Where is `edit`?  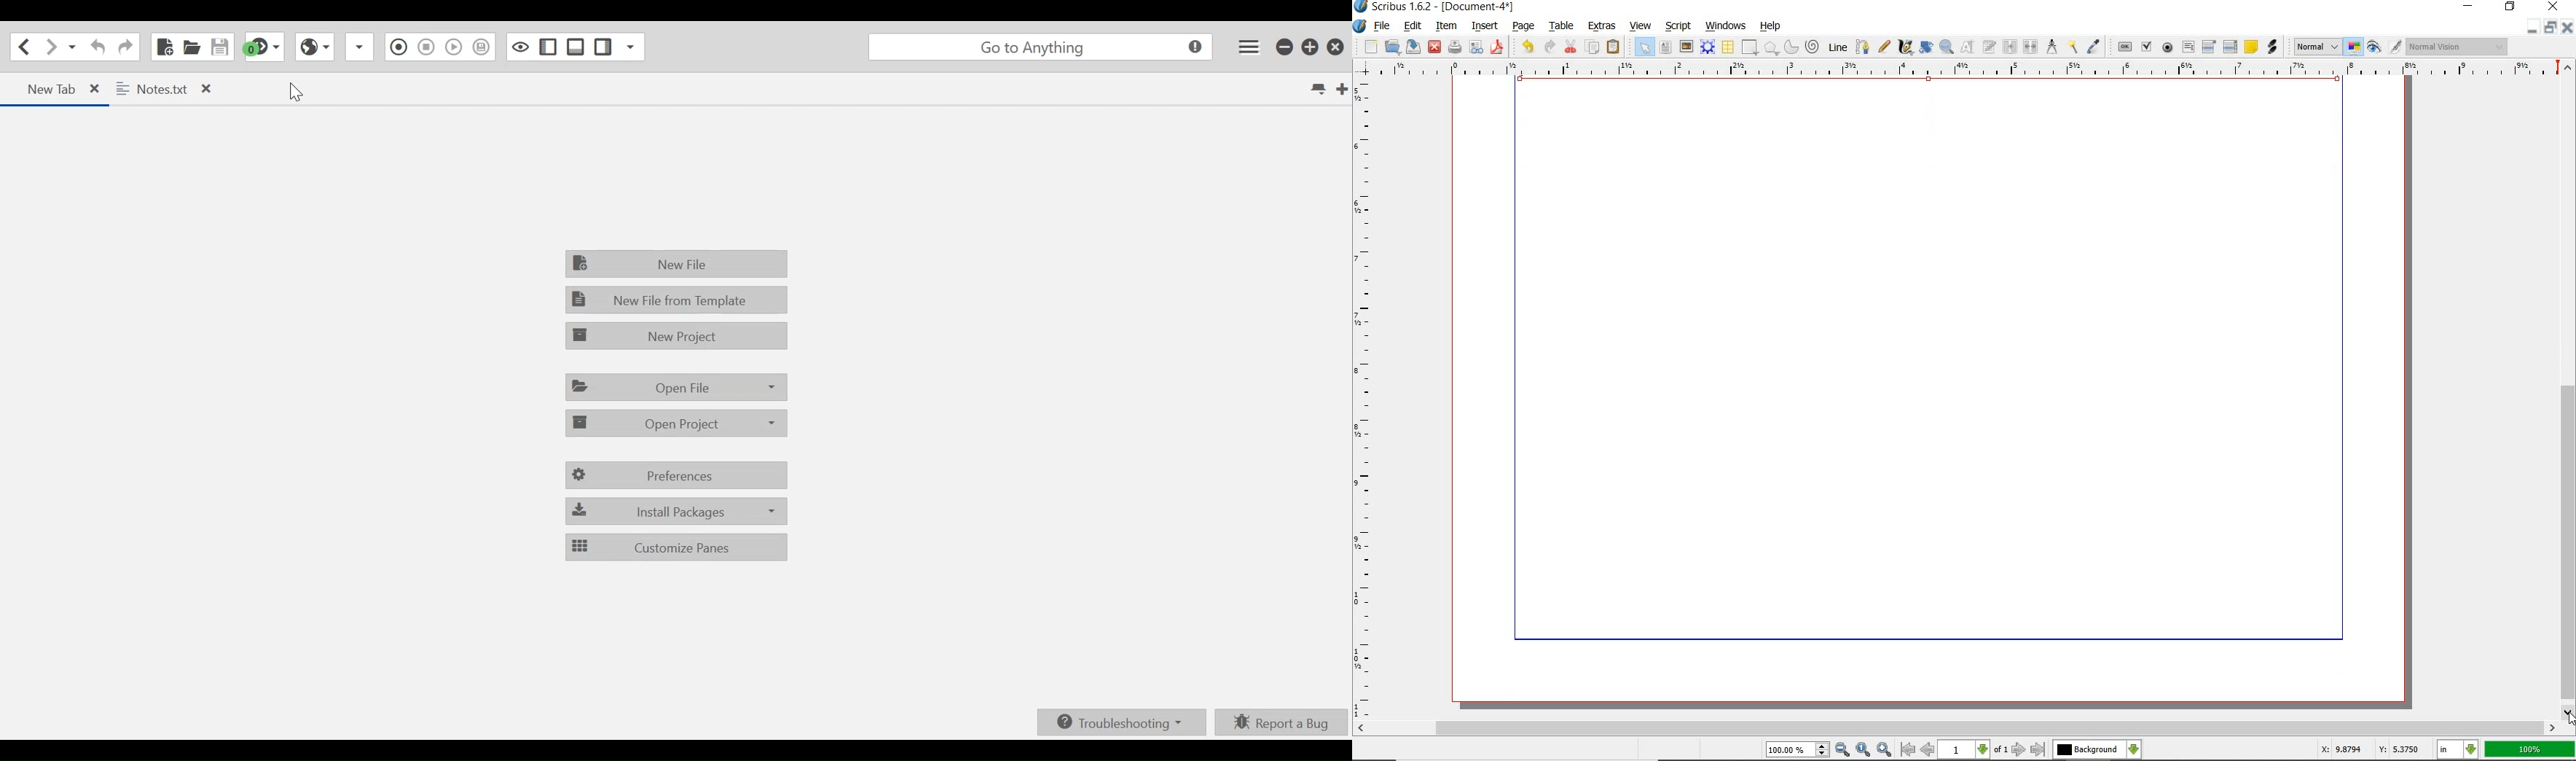 edit is located at coordinates (1413, 26).